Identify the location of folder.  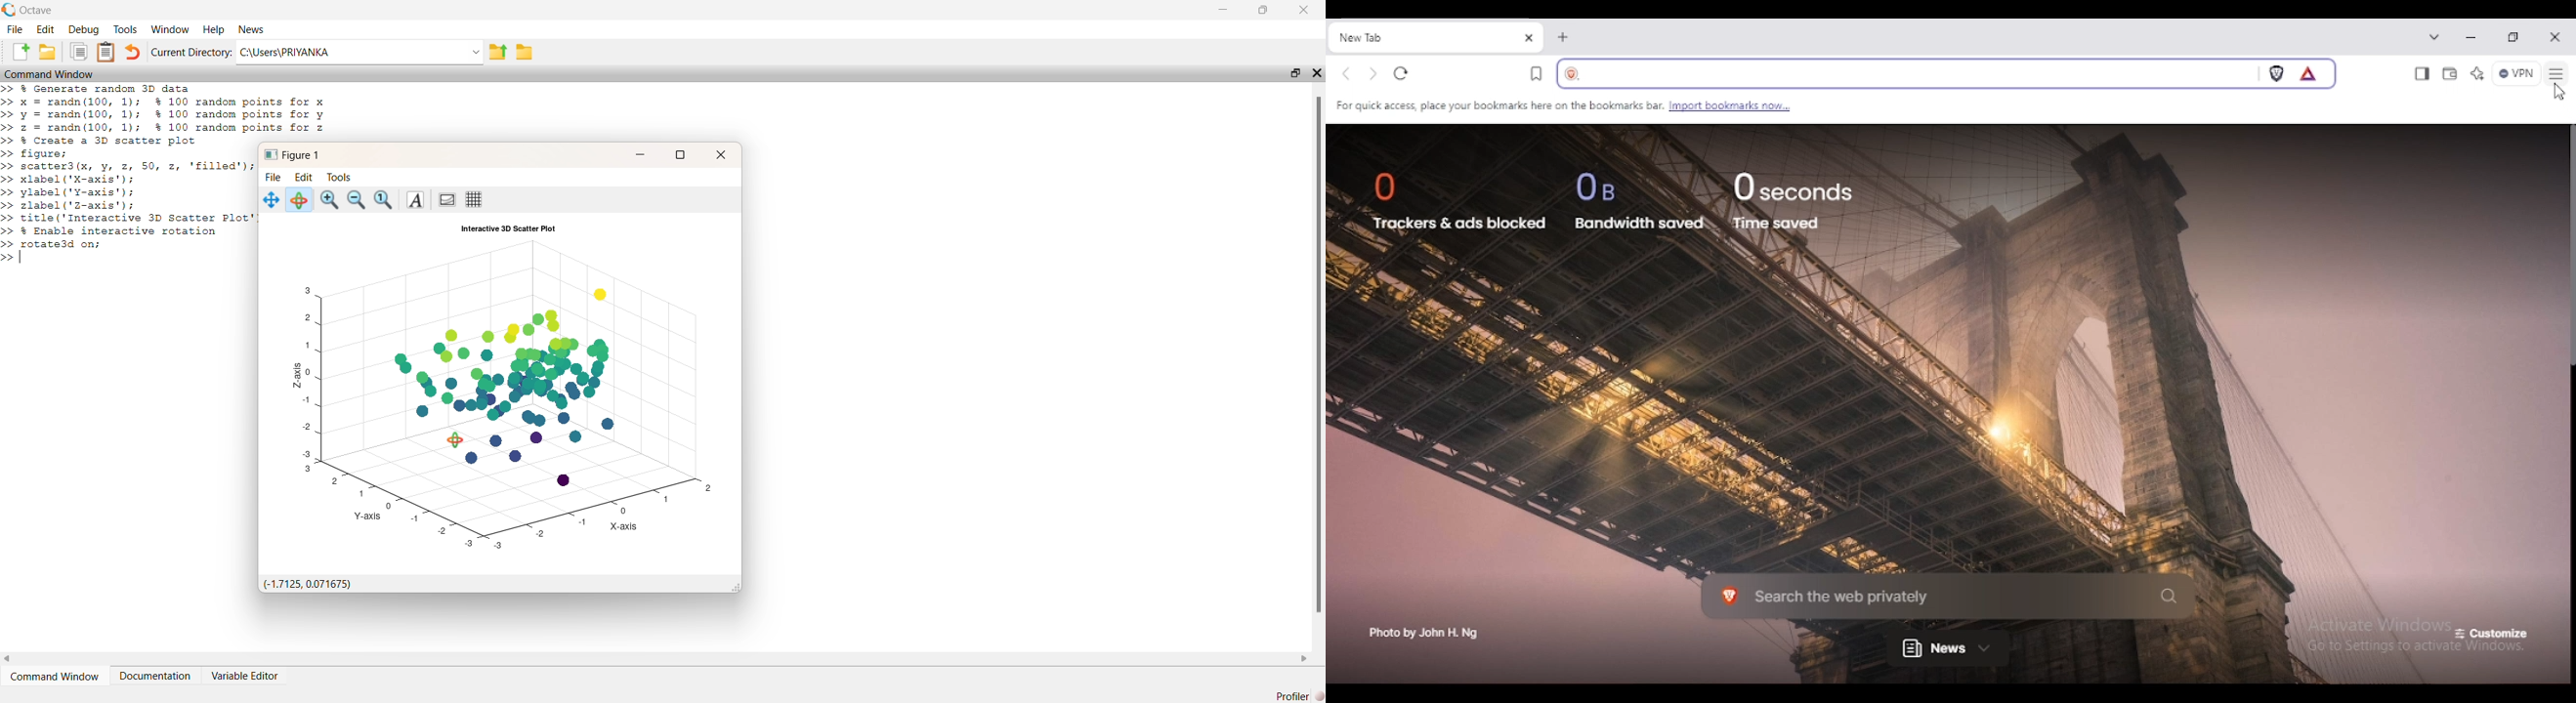
(46, 51).